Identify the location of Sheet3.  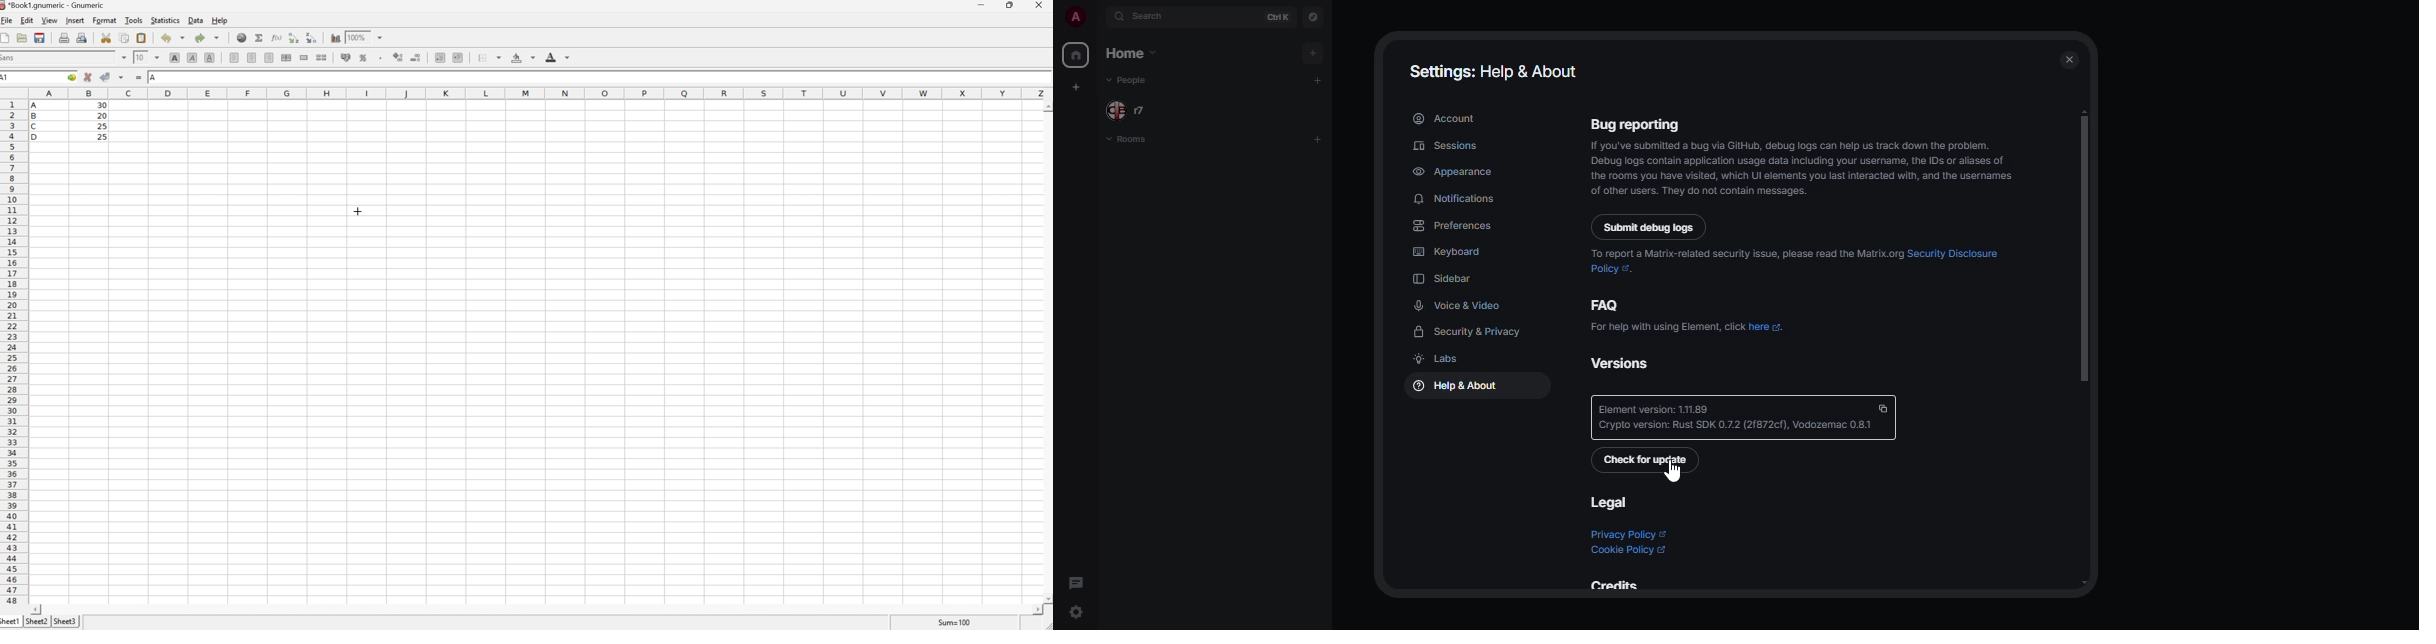
(66, 620).